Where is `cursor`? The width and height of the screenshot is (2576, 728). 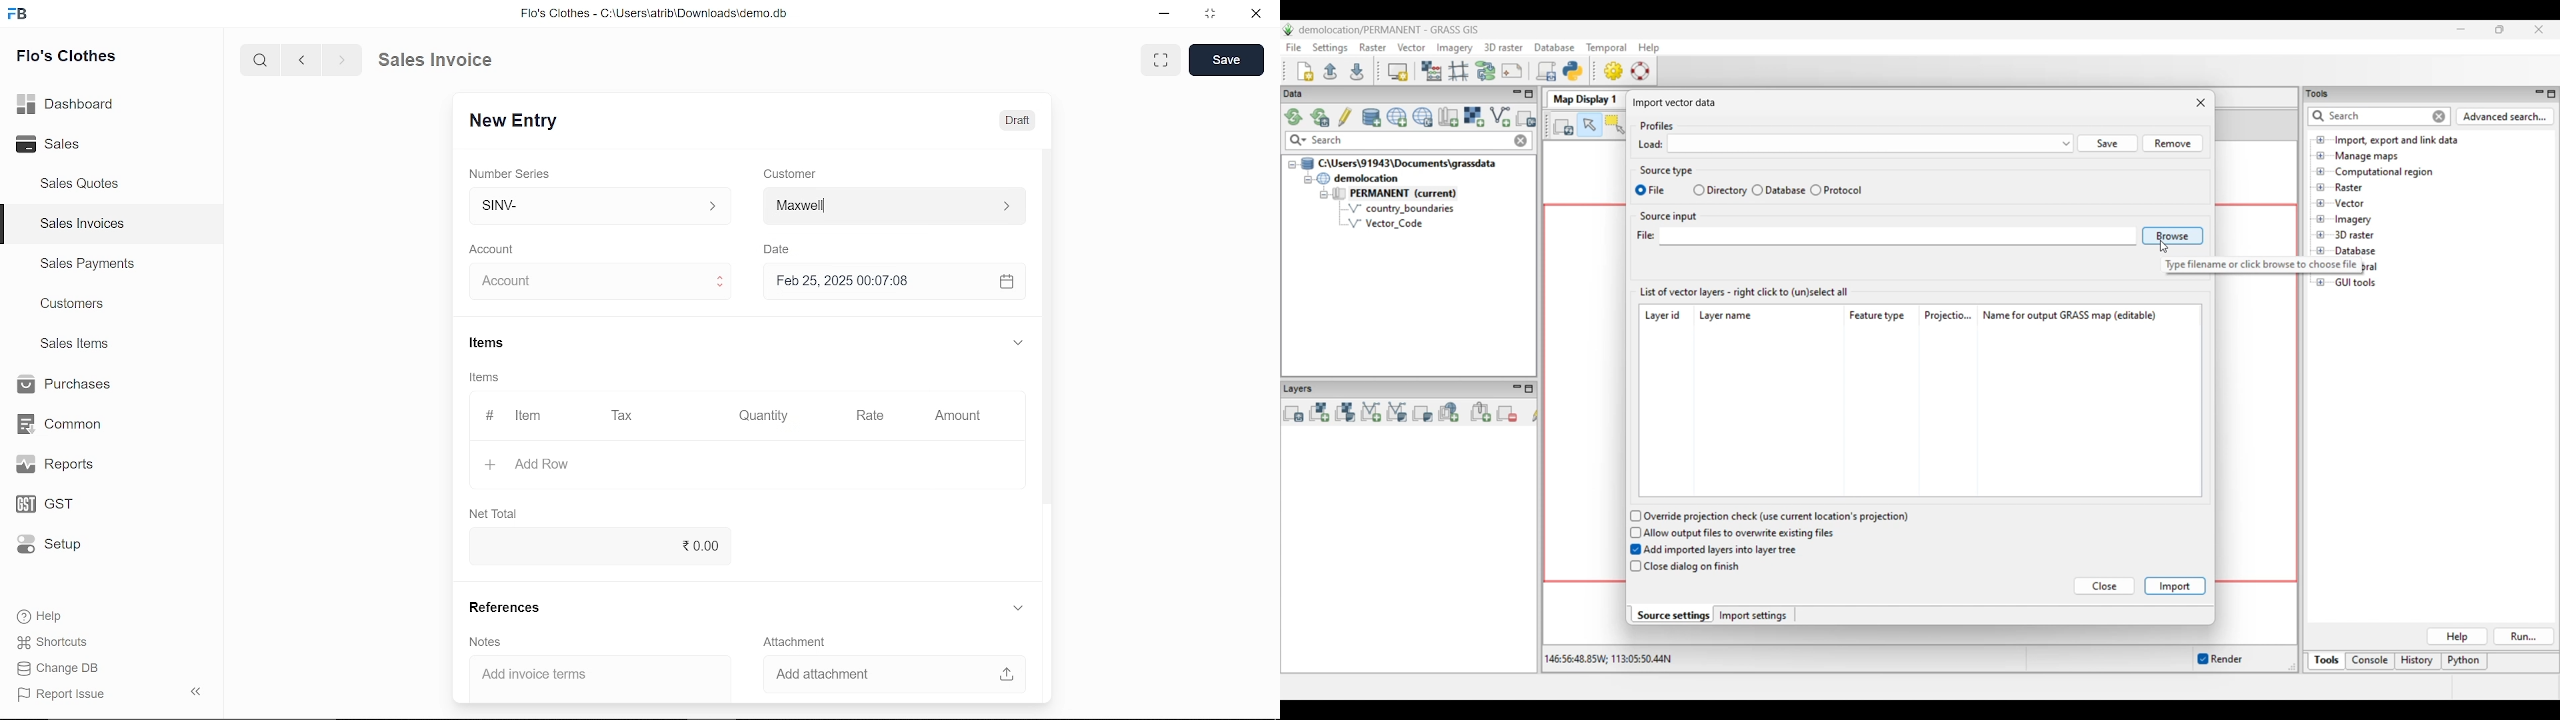 cursor is located at coordinates (531, 283).